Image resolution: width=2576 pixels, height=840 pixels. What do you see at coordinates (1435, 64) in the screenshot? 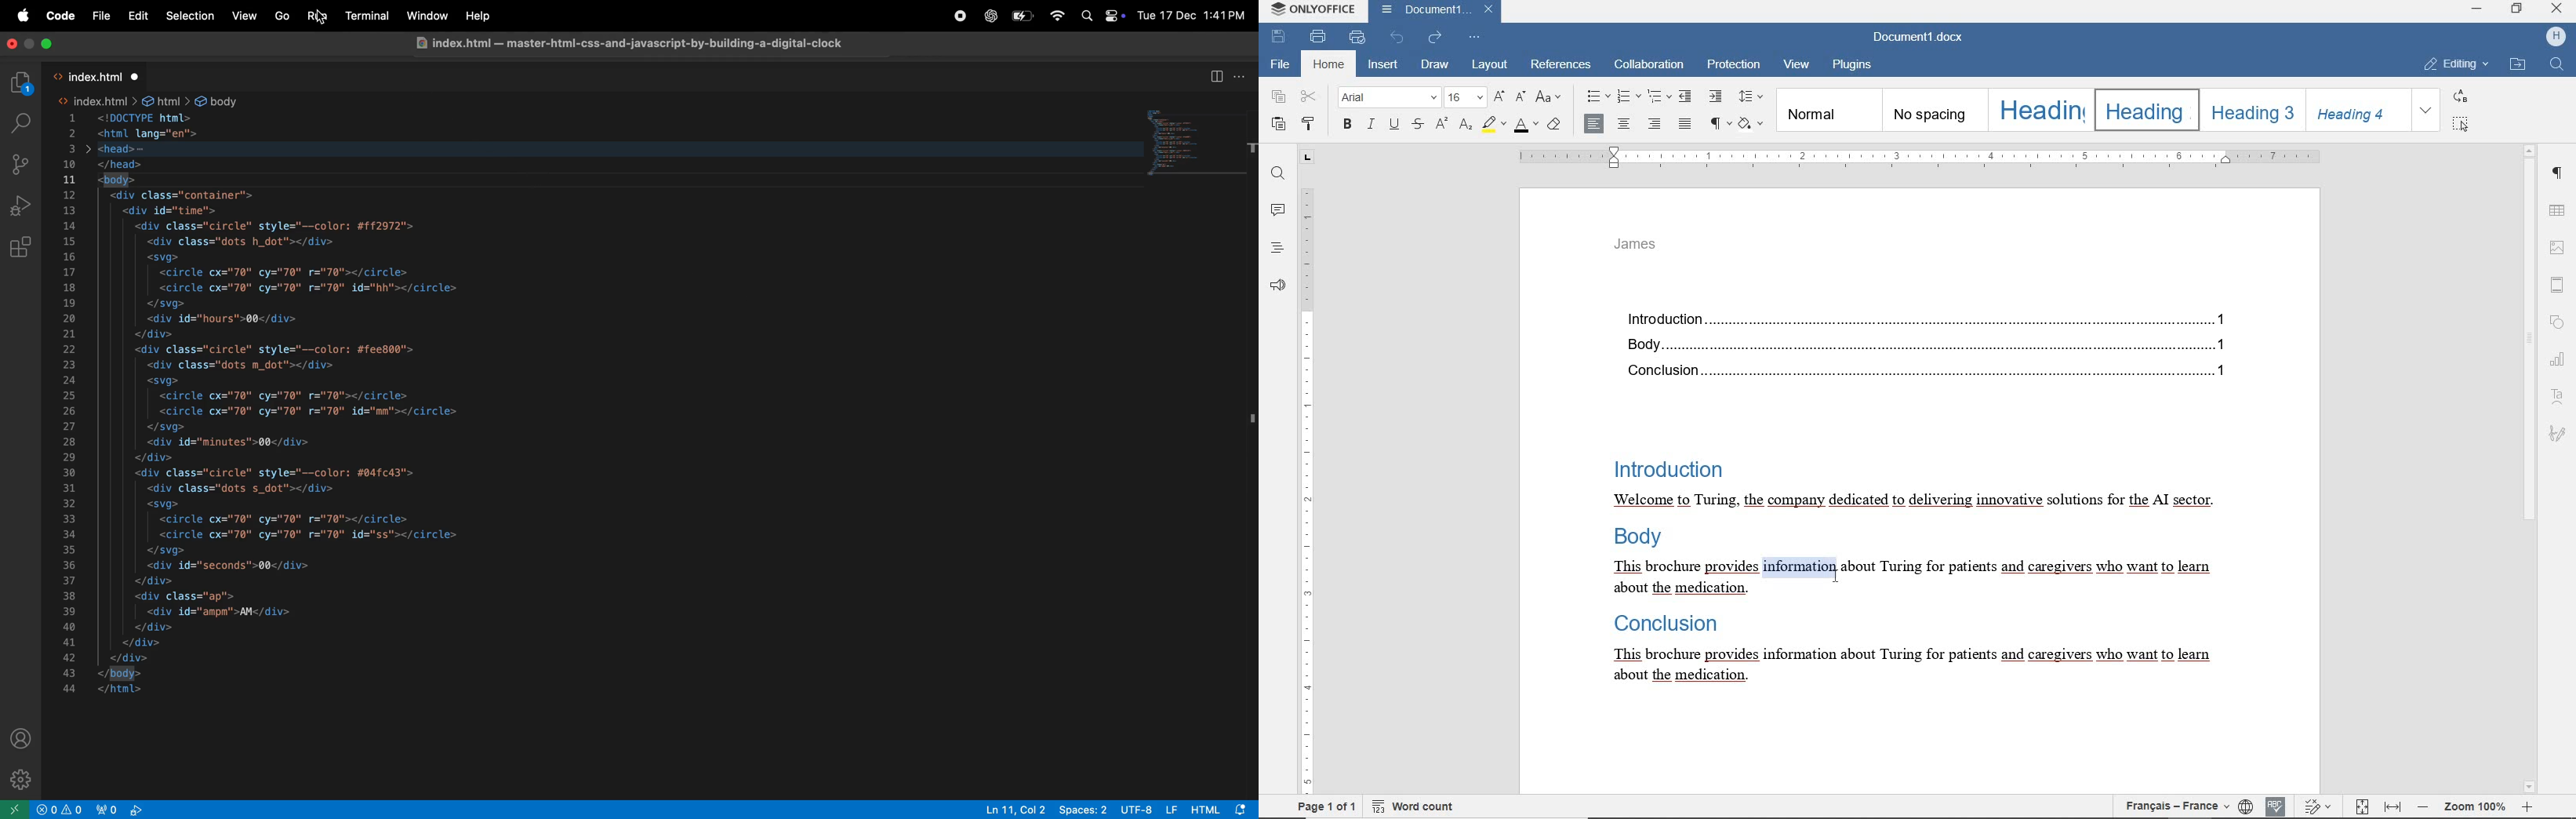
I see `DRAW` at bounding box center [1435, 64].